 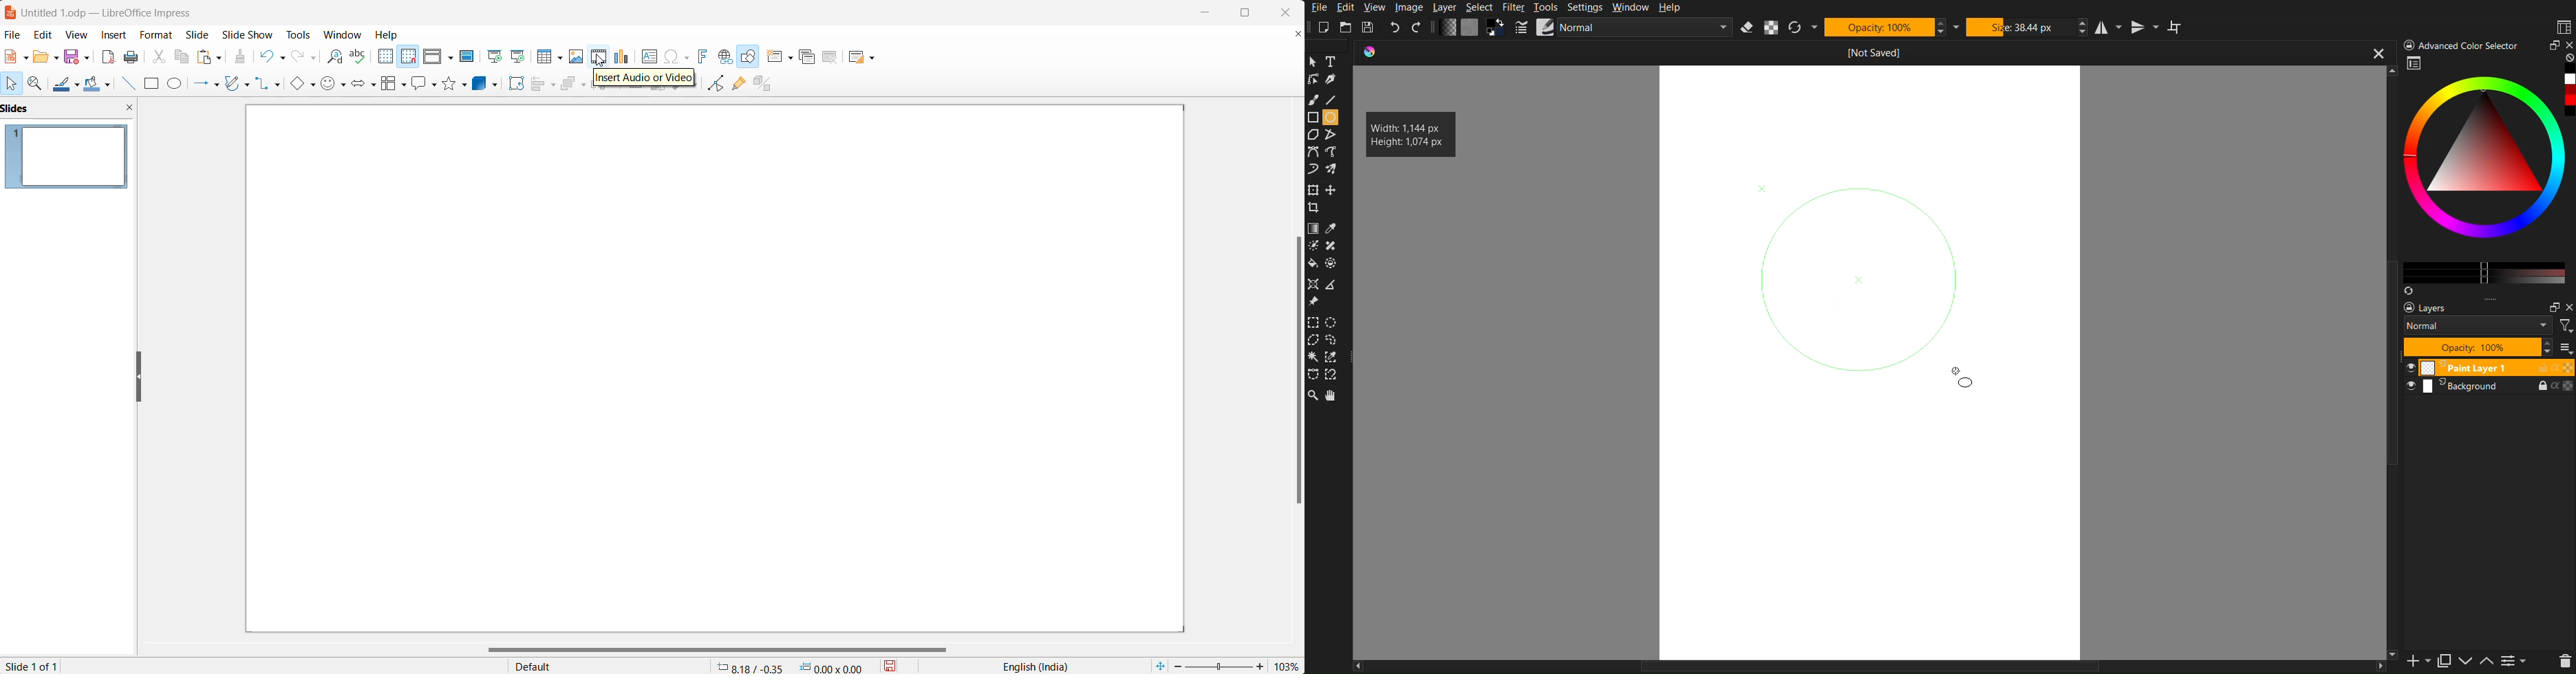 What do you see at coordinates (120, 11) in the screenshot?
I see `File name and application` at bounding box center [120, 11].